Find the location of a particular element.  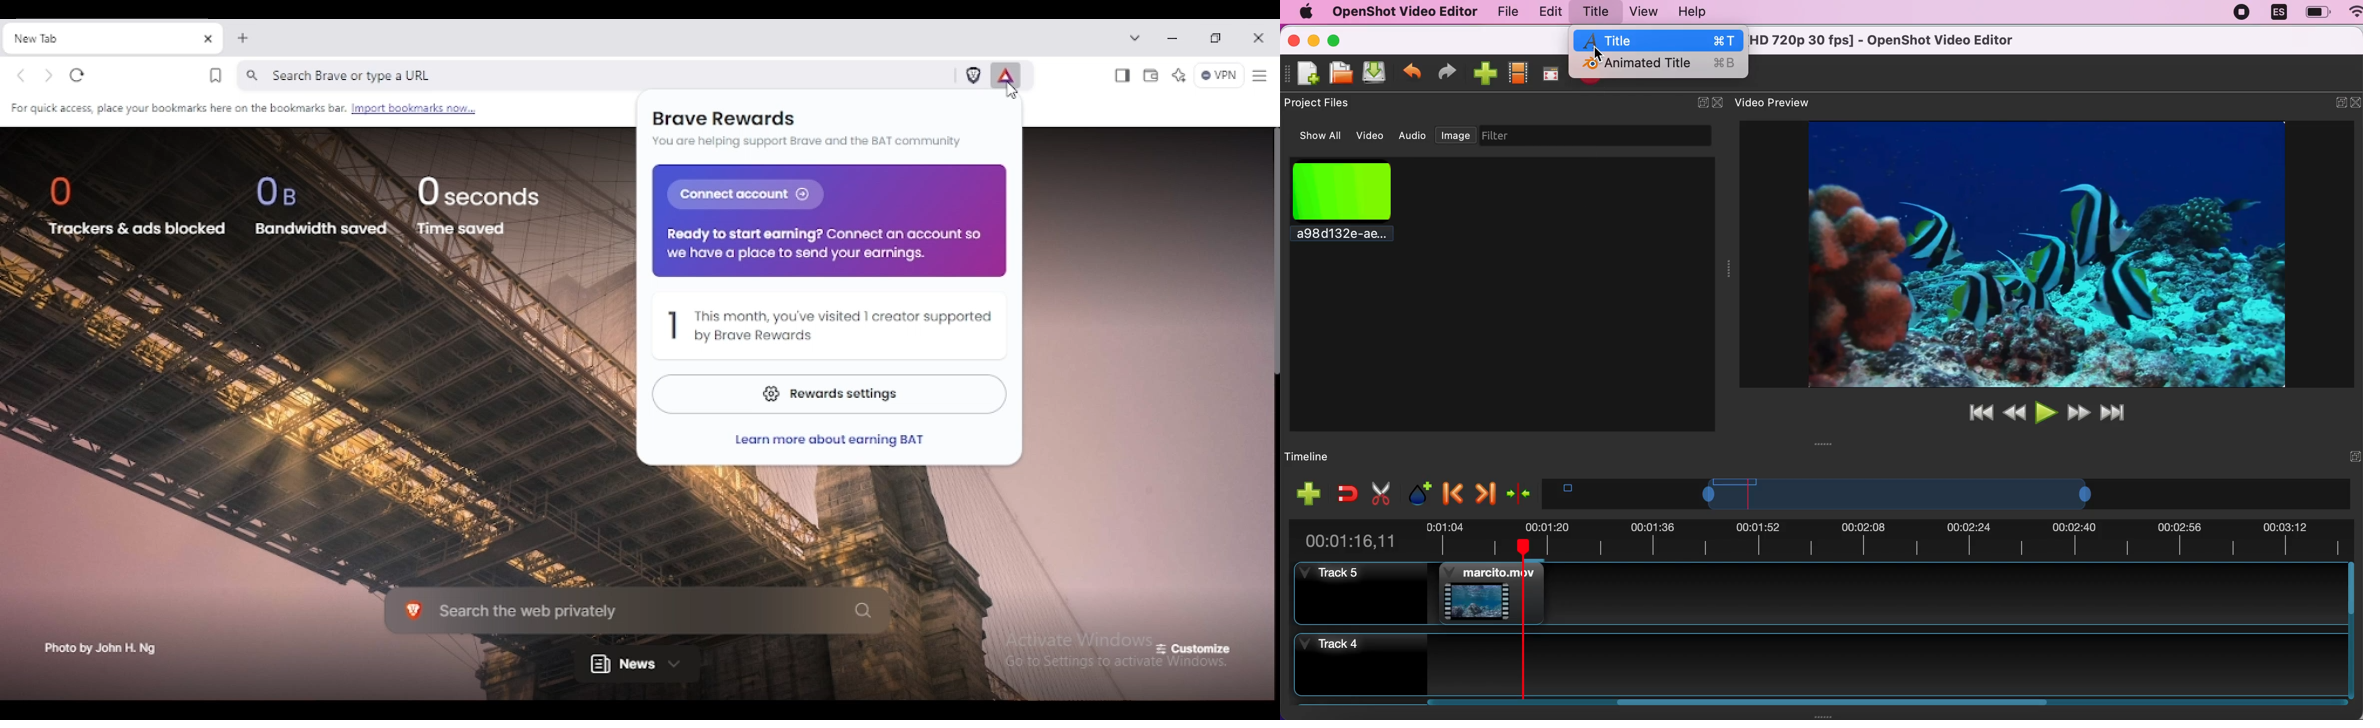

rewind is located at coordinates (2015, 411).